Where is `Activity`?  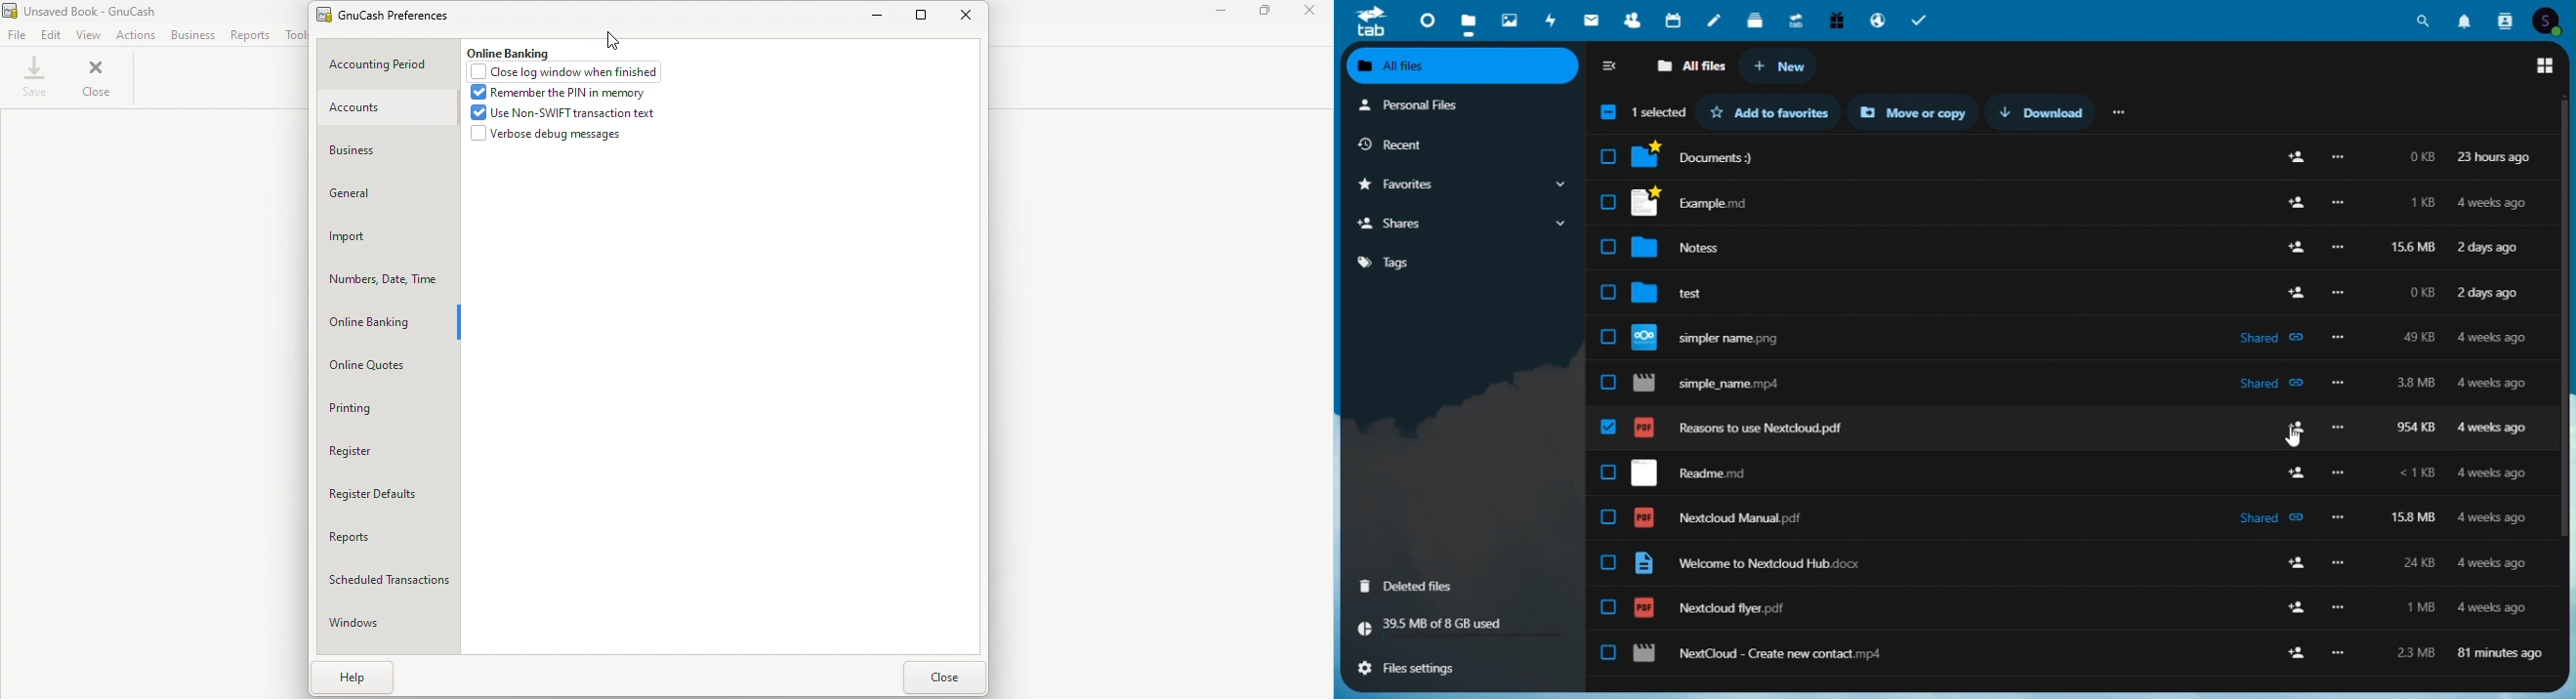 Activity is located at coordinates (1552, 20).